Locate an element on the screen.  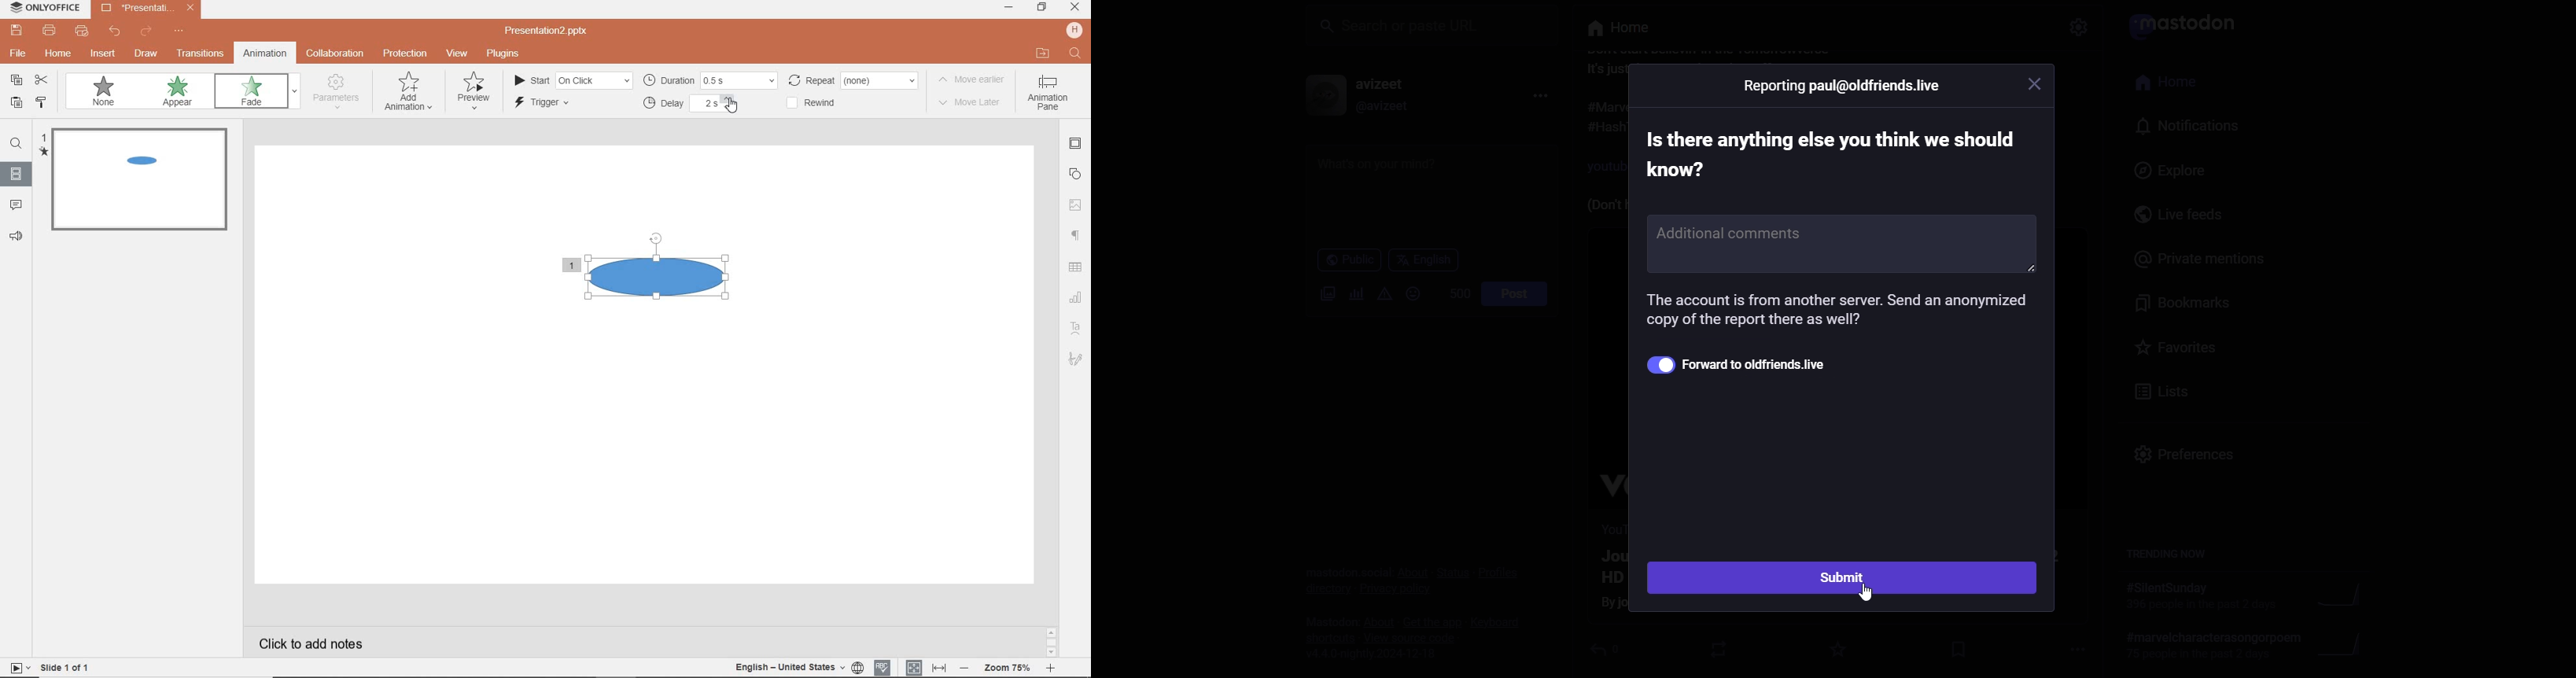
FIND is located at coordinates (17, 145).